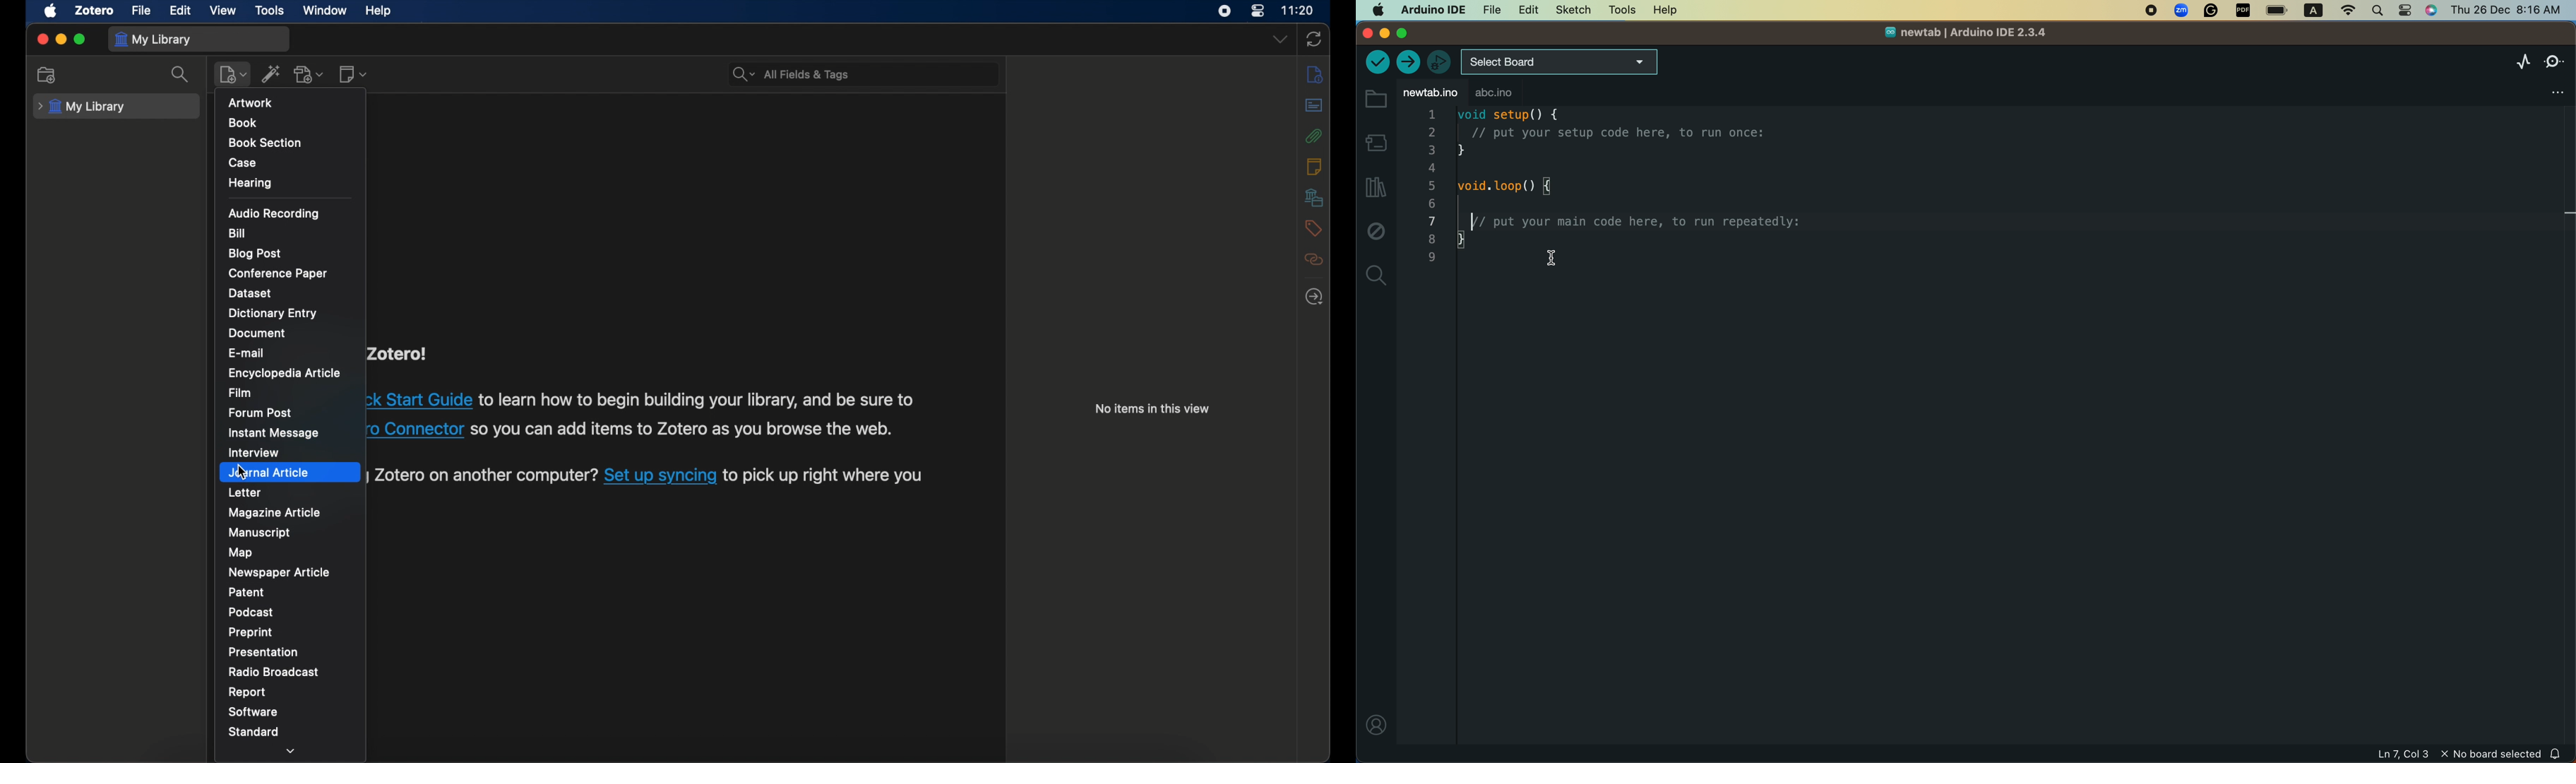  I want to click on add attachment, so click(309, 75).